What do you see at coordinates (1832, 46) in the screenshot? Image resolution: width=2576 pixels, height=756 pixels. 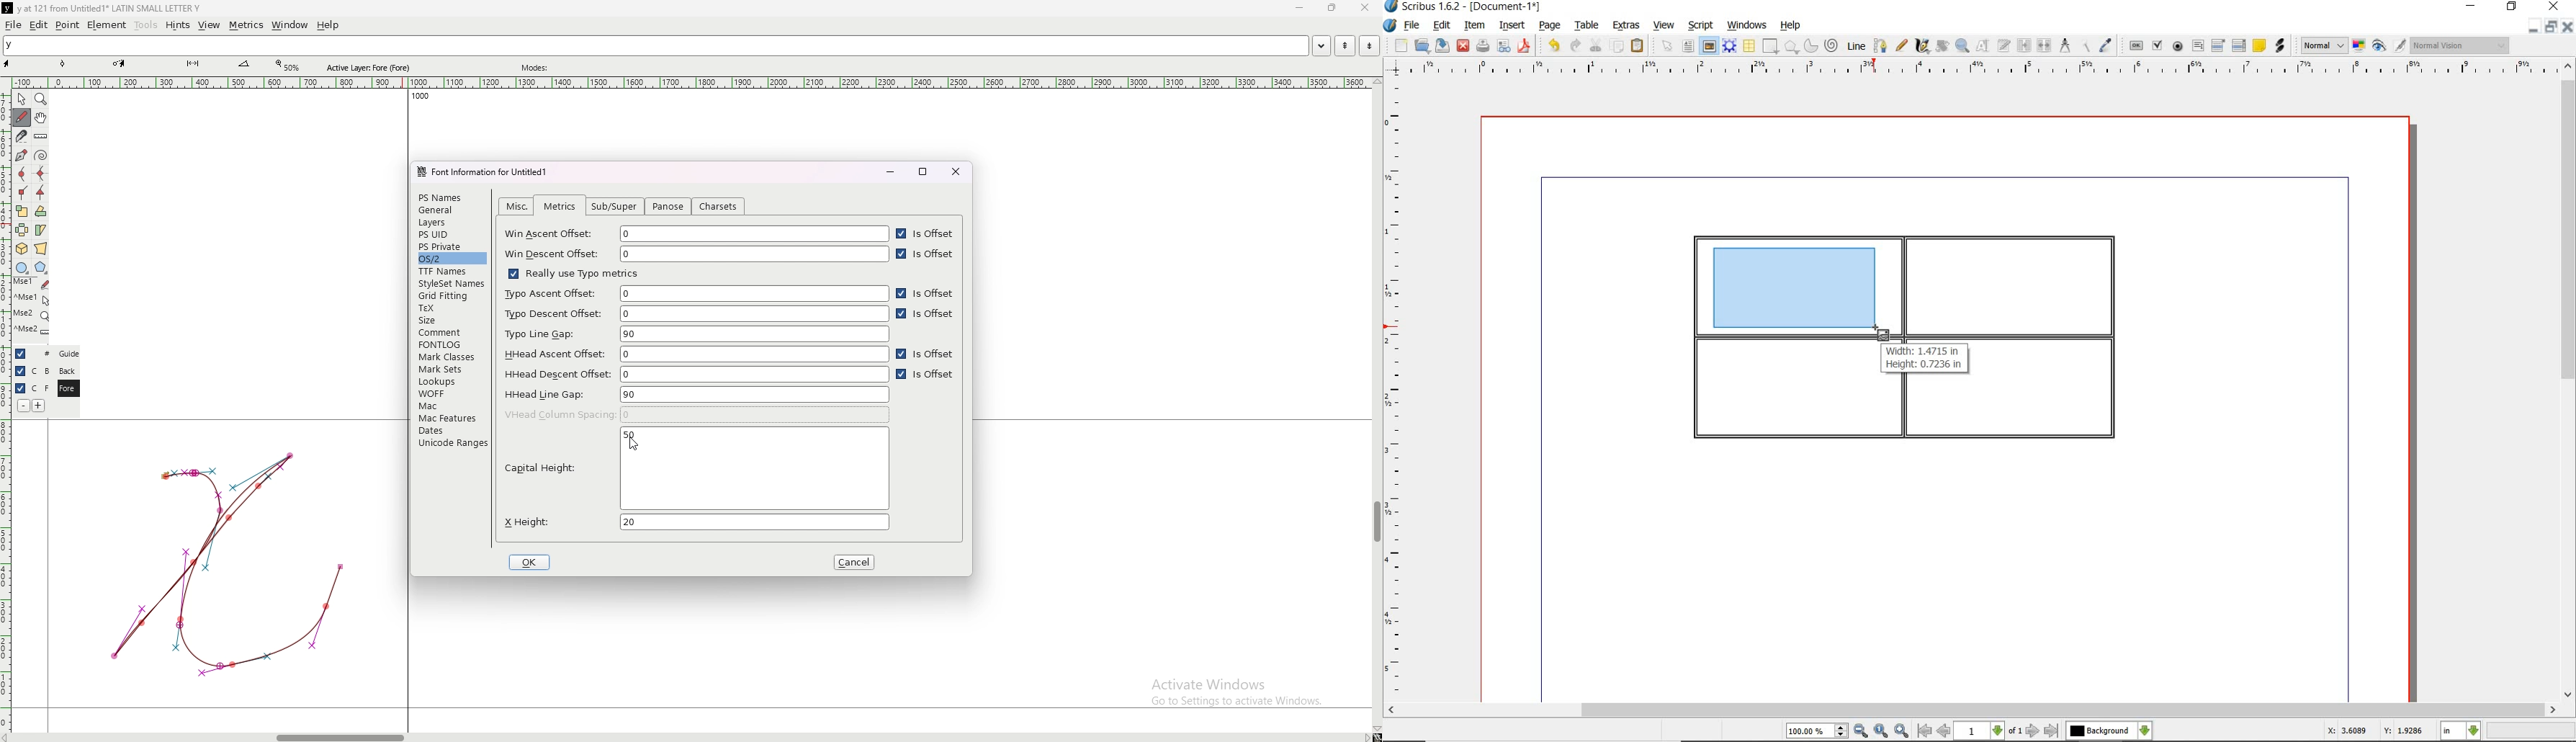 I see `spiral` at bounding box center [1832, 46].